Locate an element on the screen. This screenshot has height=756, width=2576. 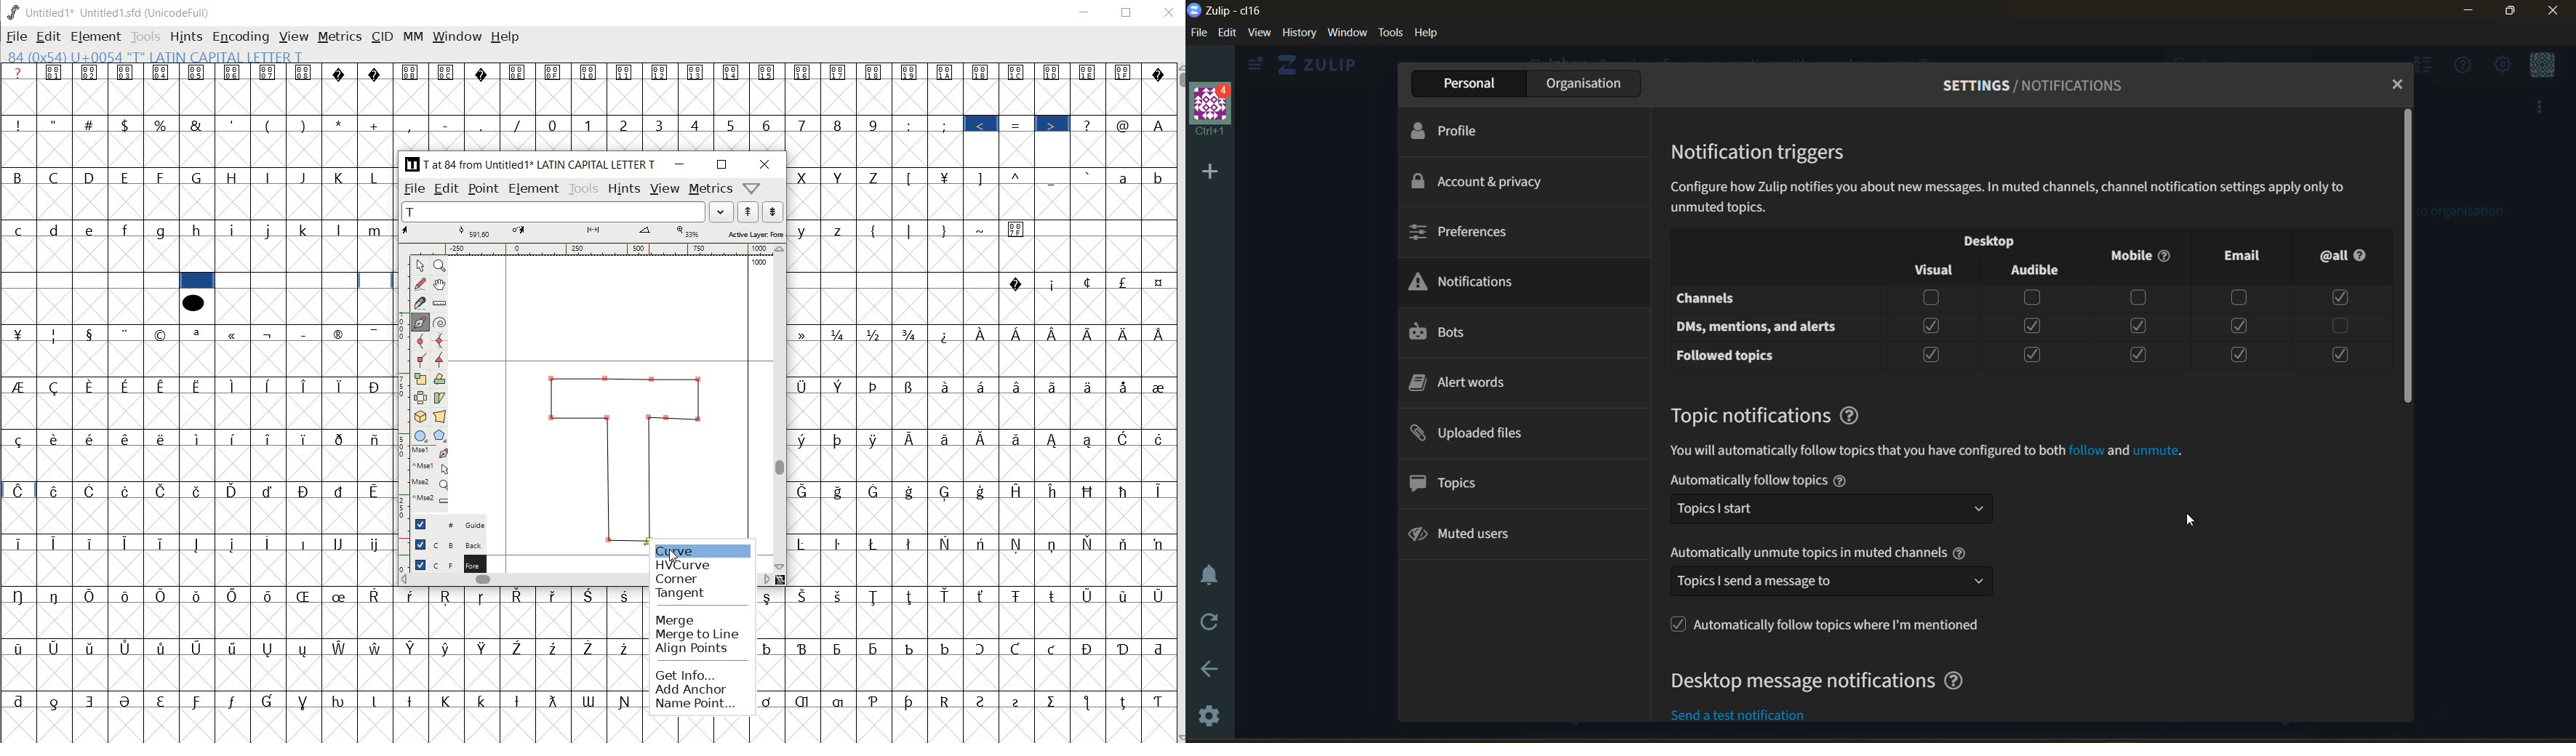
Symbol is located at coordinates (18, 386).